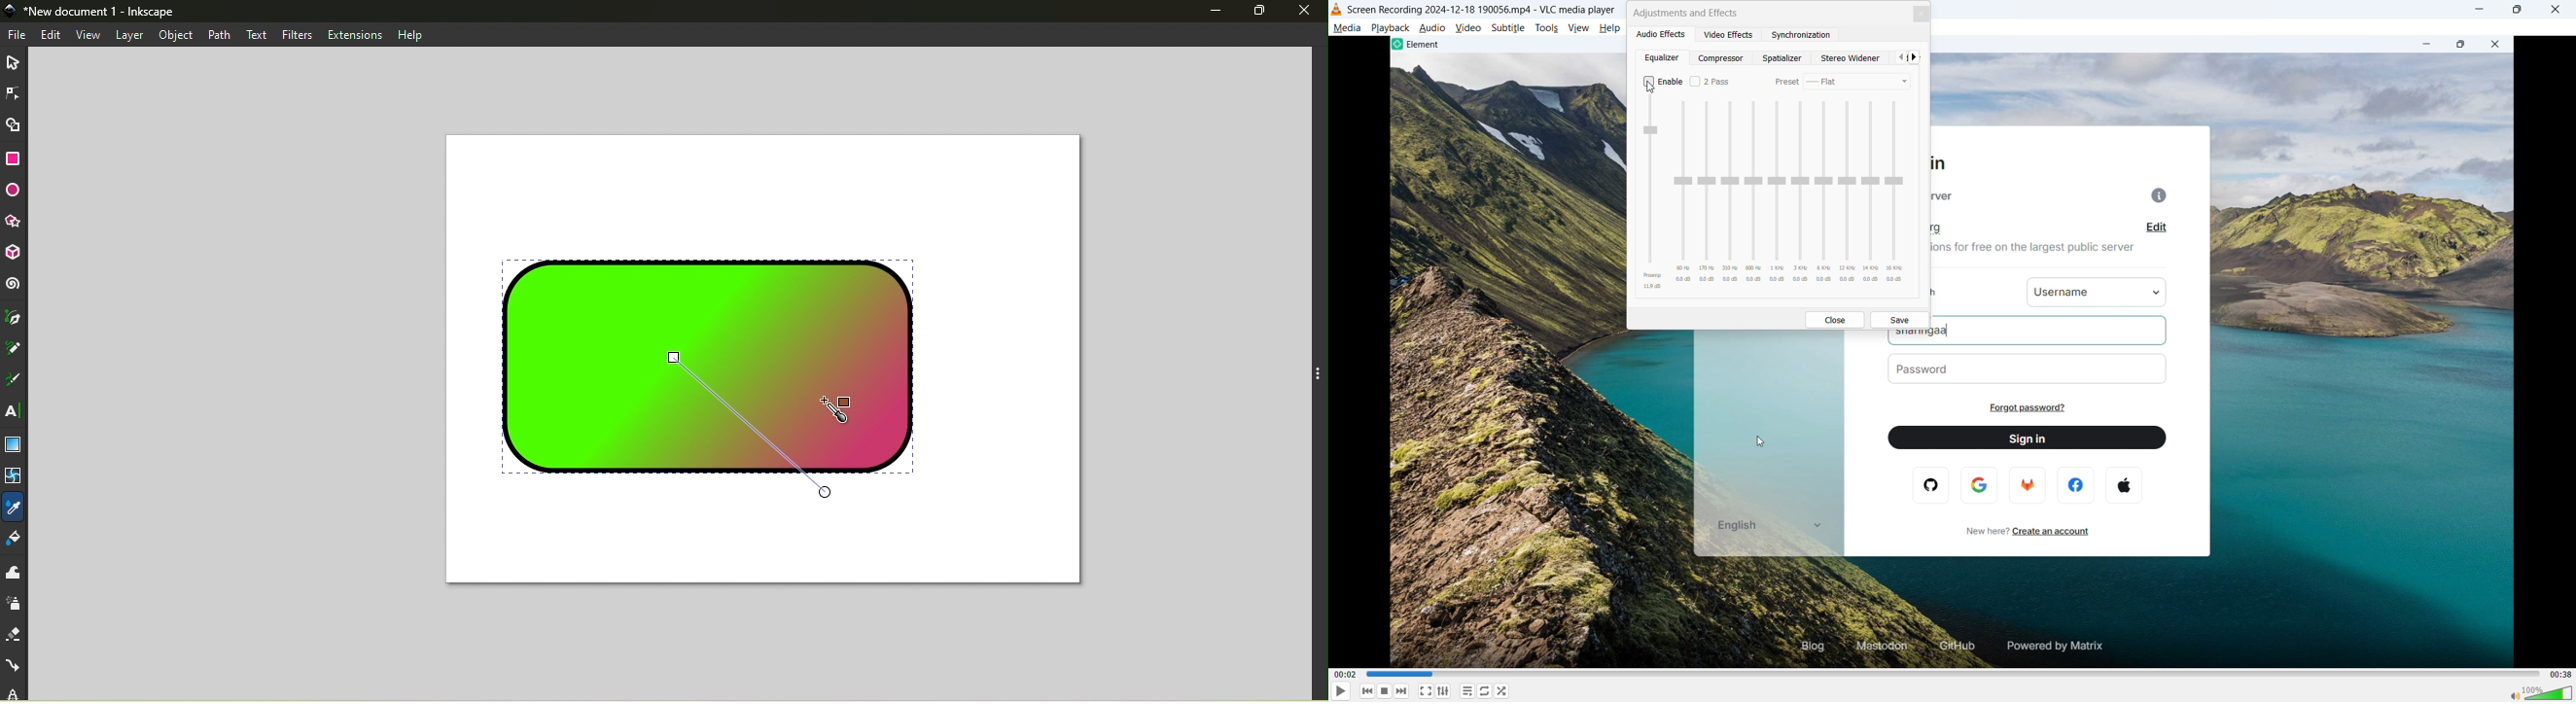 The height and width of the screenshot is (728, 2576). I want to click on Show advanced settings , so click(1444, 692).